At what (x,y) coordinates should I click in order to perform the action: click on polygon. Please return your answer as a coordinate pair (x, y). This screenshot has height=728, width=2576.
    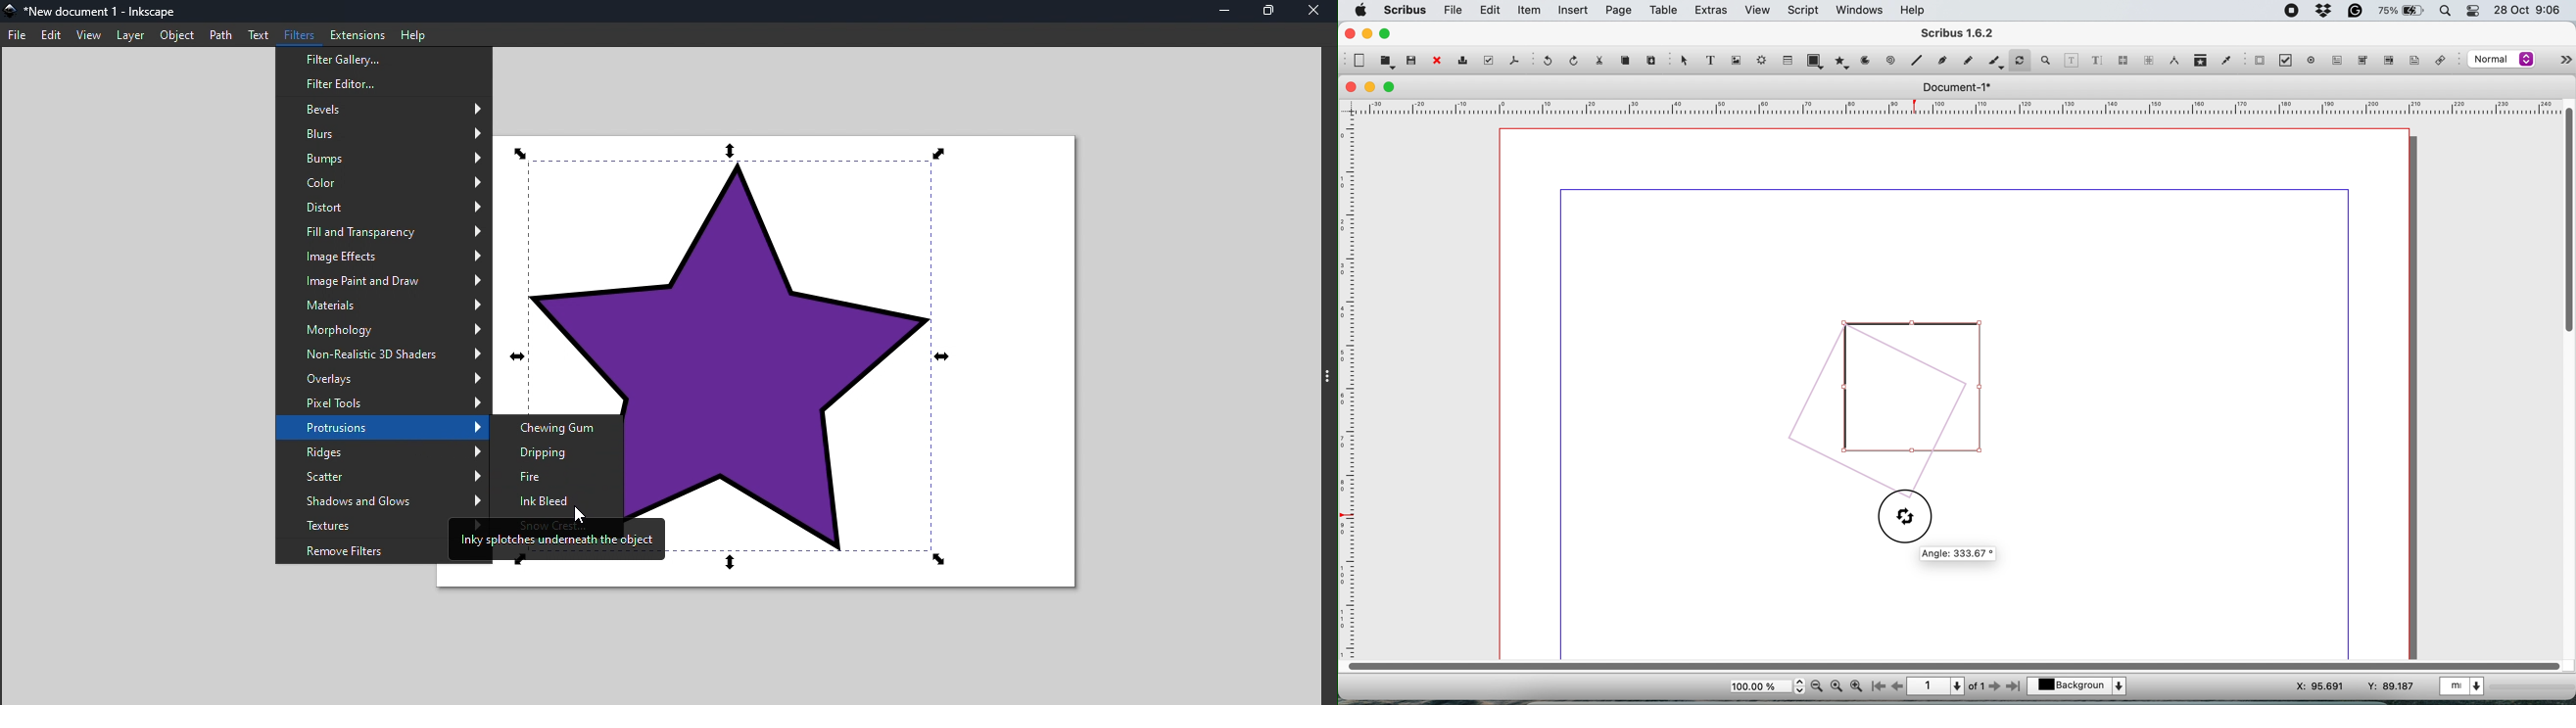
    Looking at the image, I should click on (1841, 64).